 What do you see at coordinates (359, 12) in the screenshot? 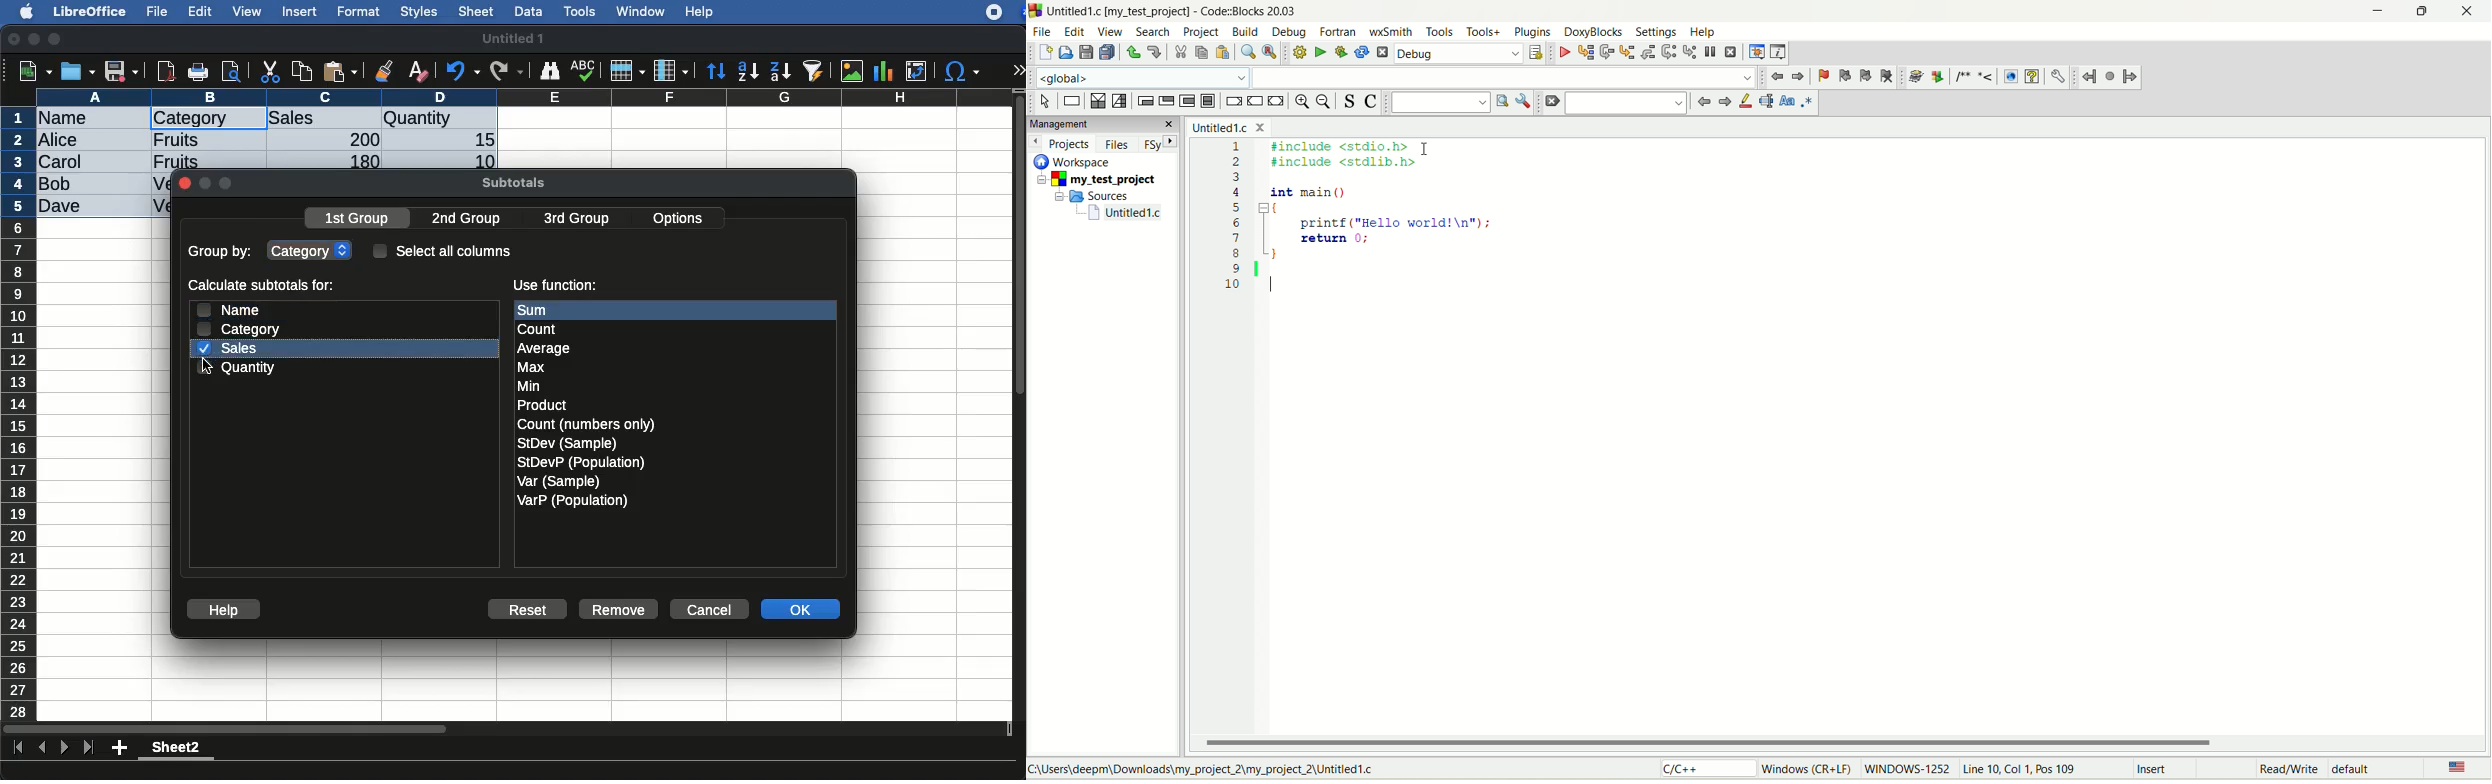
I see `format` at bounding box center [359, 12].